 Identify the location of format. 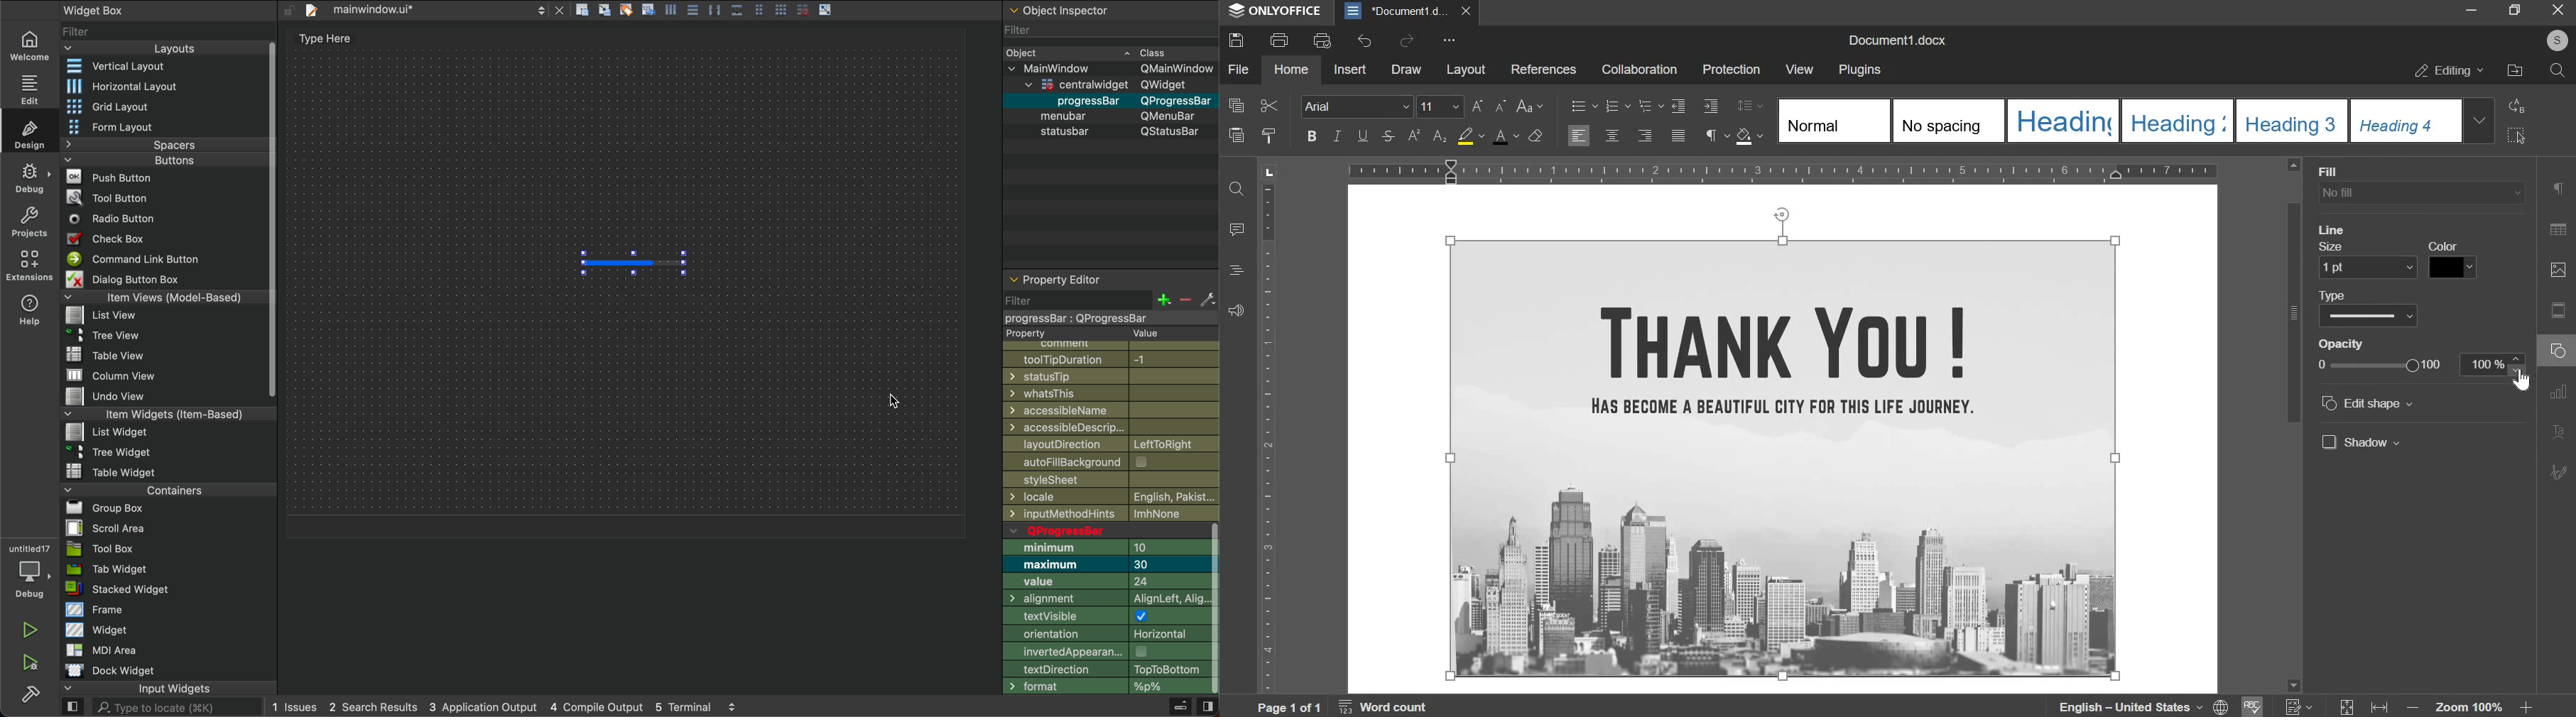
(1103, 687).